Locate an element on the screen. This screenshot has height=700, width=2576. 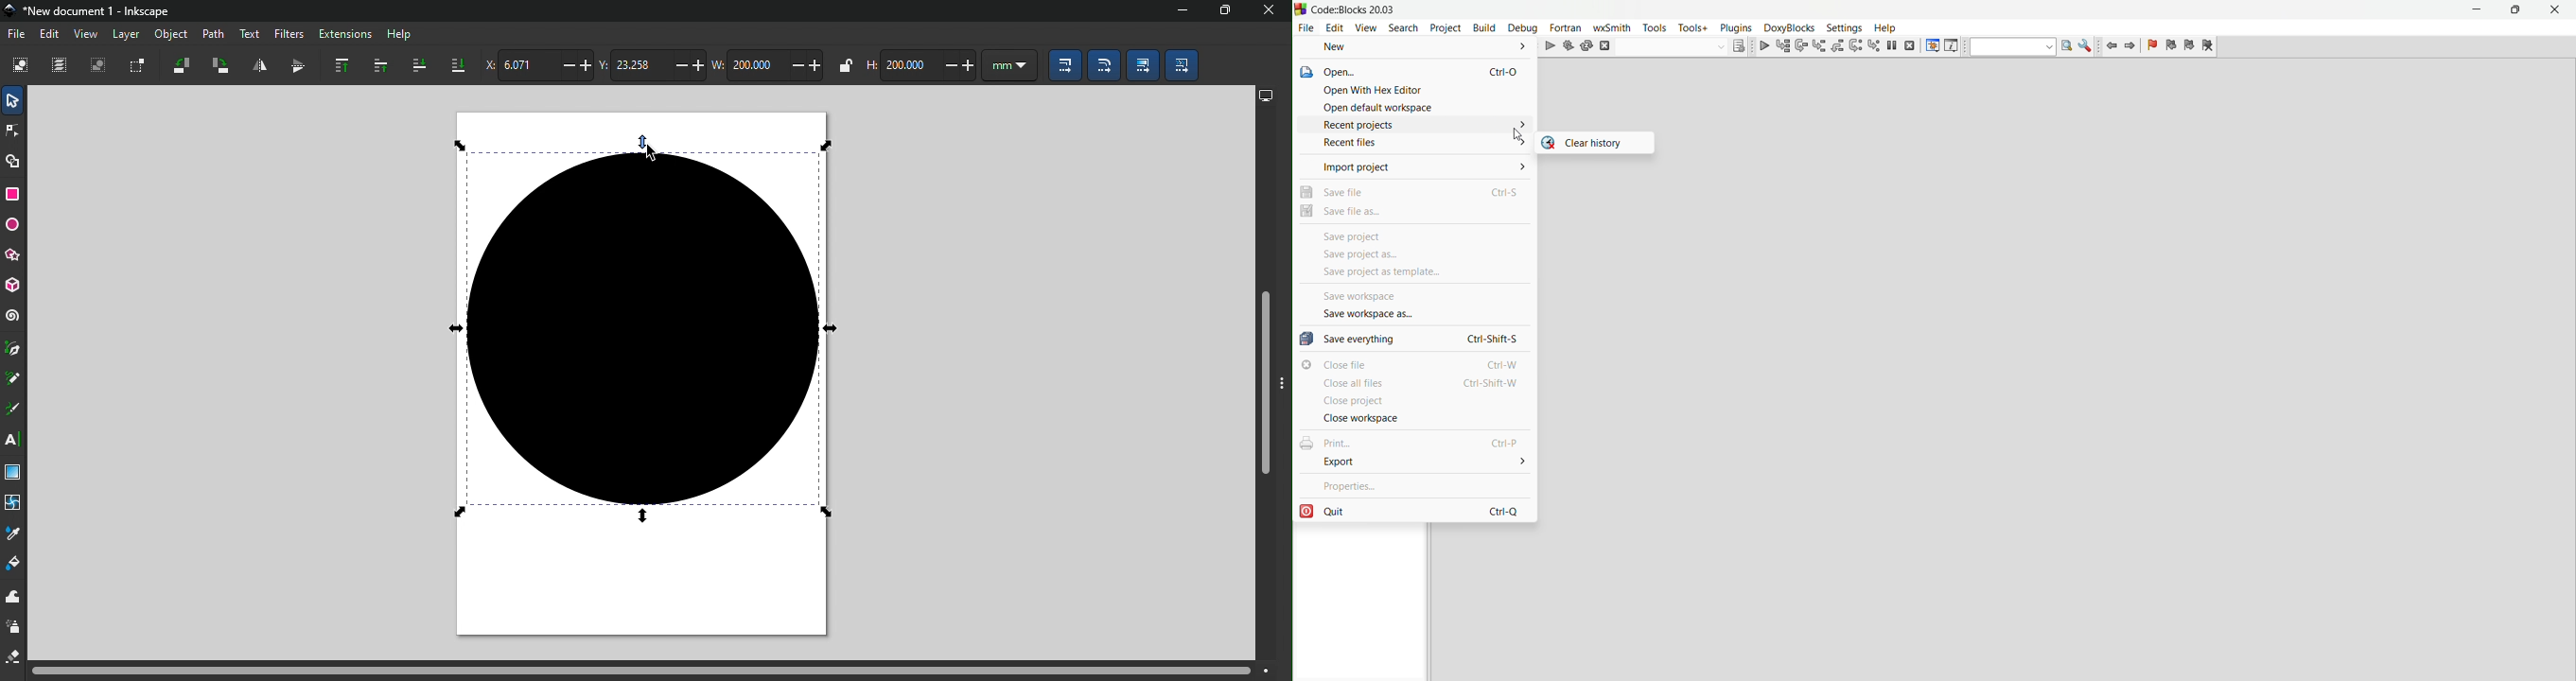
tools+ is located at coordinates (1692, 27).